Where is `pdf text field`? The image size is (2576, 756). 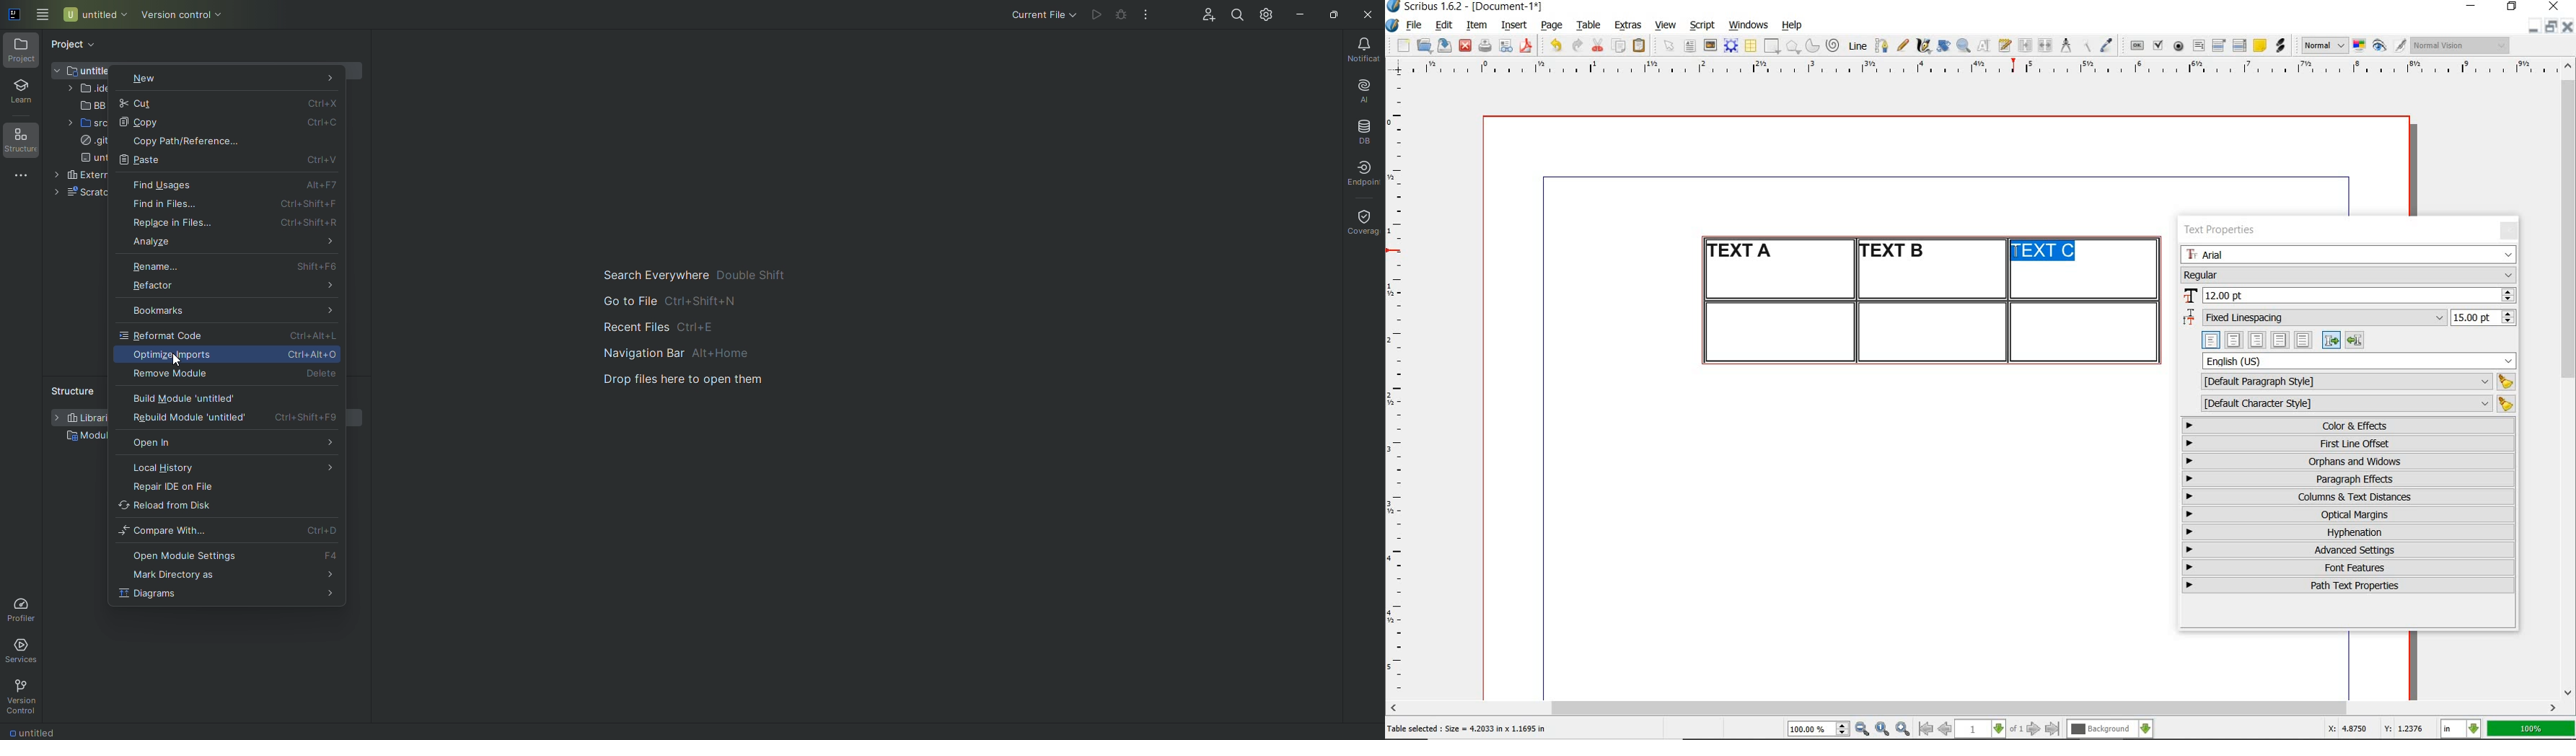
pdf text field is located at coordinates (2198, 47).